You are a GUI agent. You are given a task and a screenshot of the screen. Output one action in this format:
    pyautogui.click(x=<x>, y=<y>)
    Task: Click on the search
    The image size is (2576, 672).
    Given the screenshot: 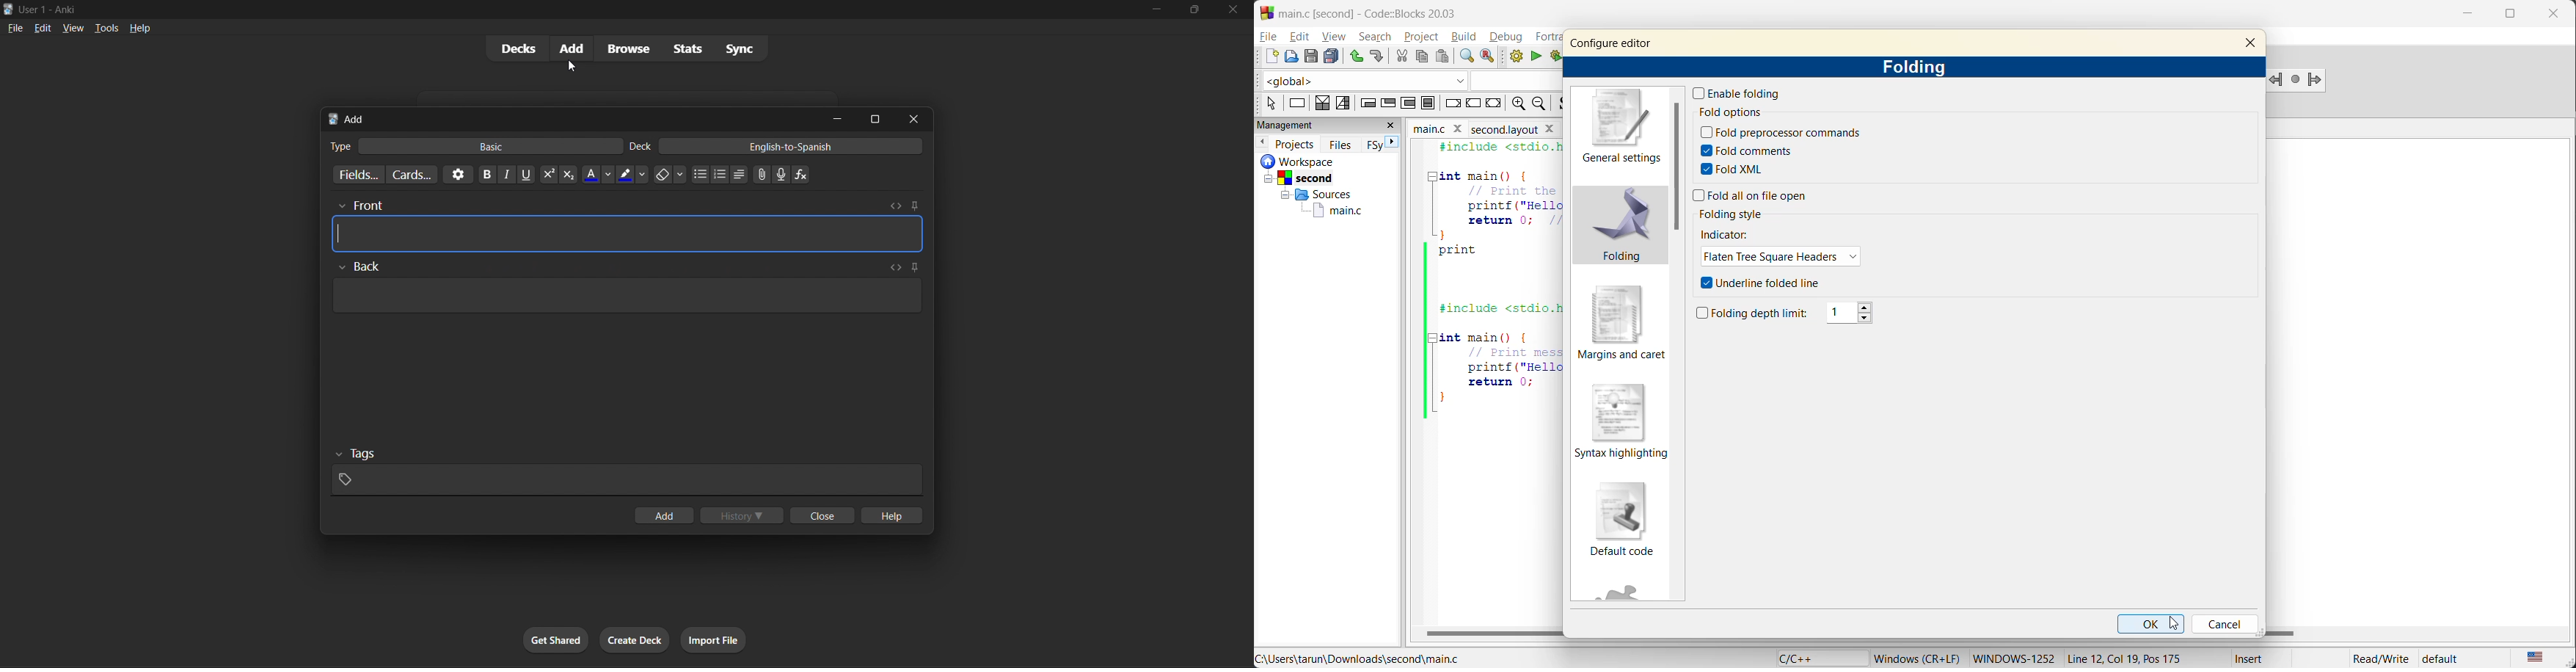 What is the action you would take?
    pyautogui.click(x=1378, y=37)
    